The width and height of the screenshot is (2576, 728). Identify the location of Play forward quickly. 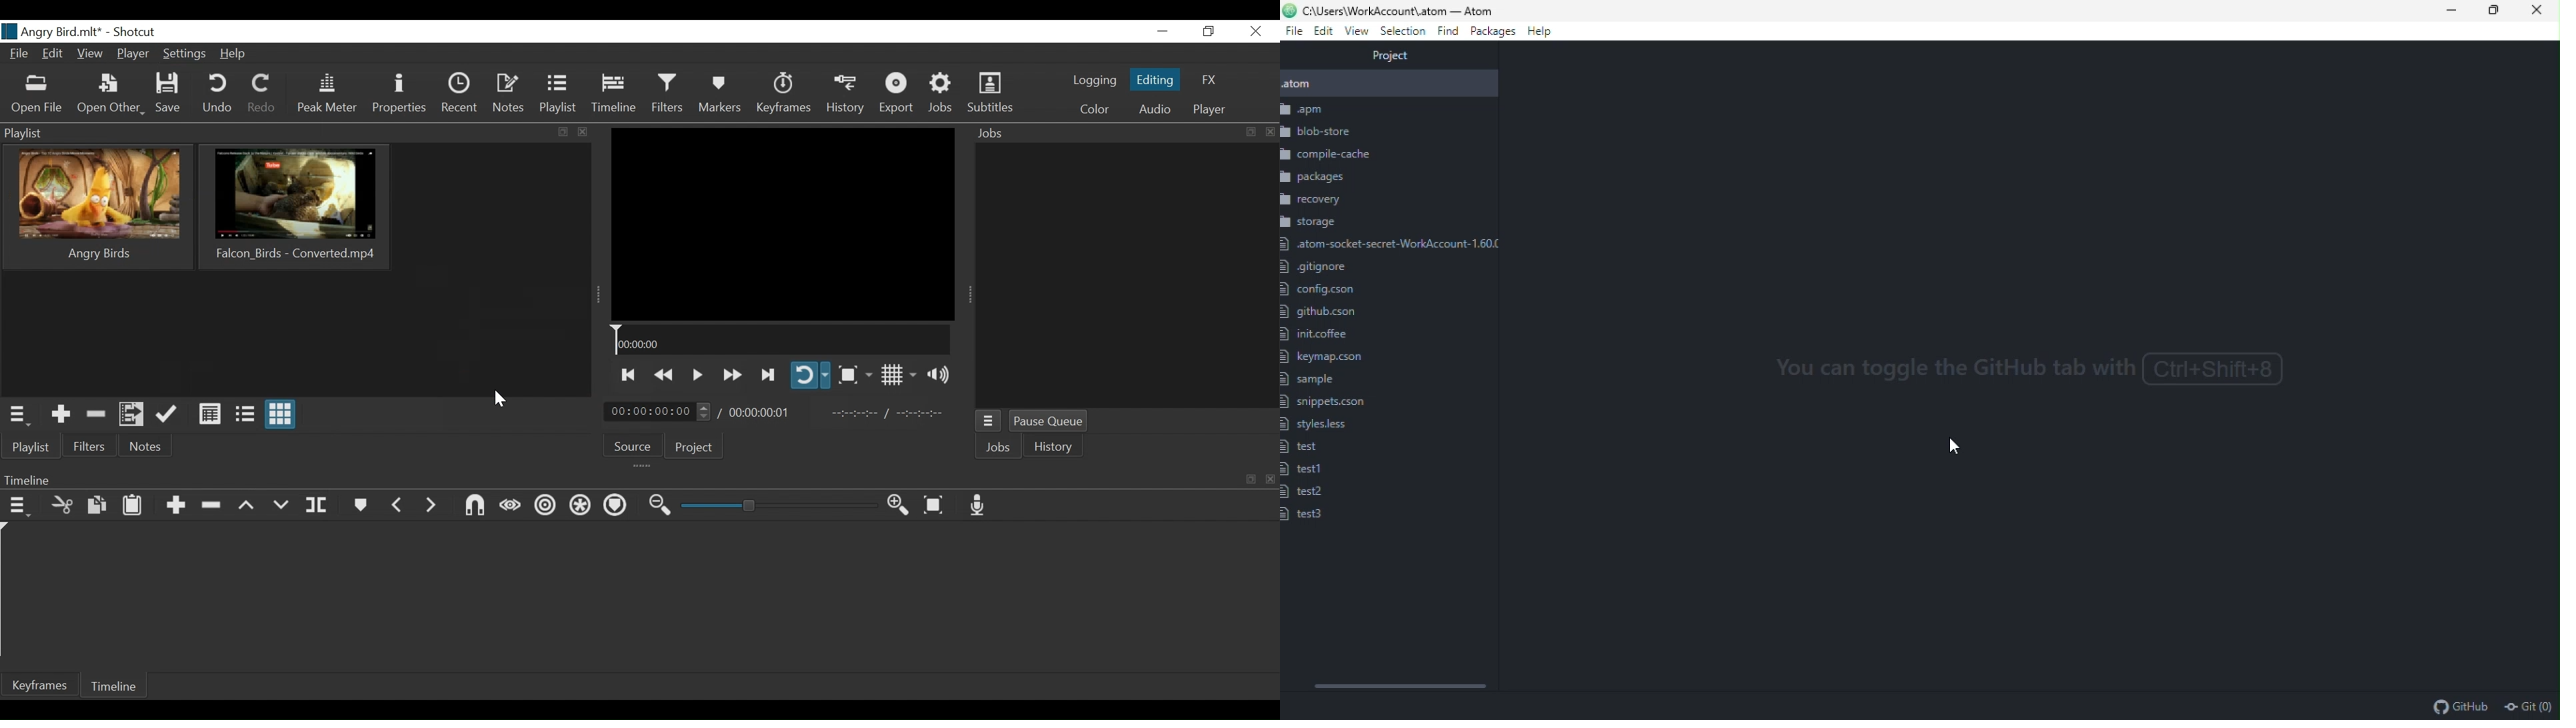
(733, 375).